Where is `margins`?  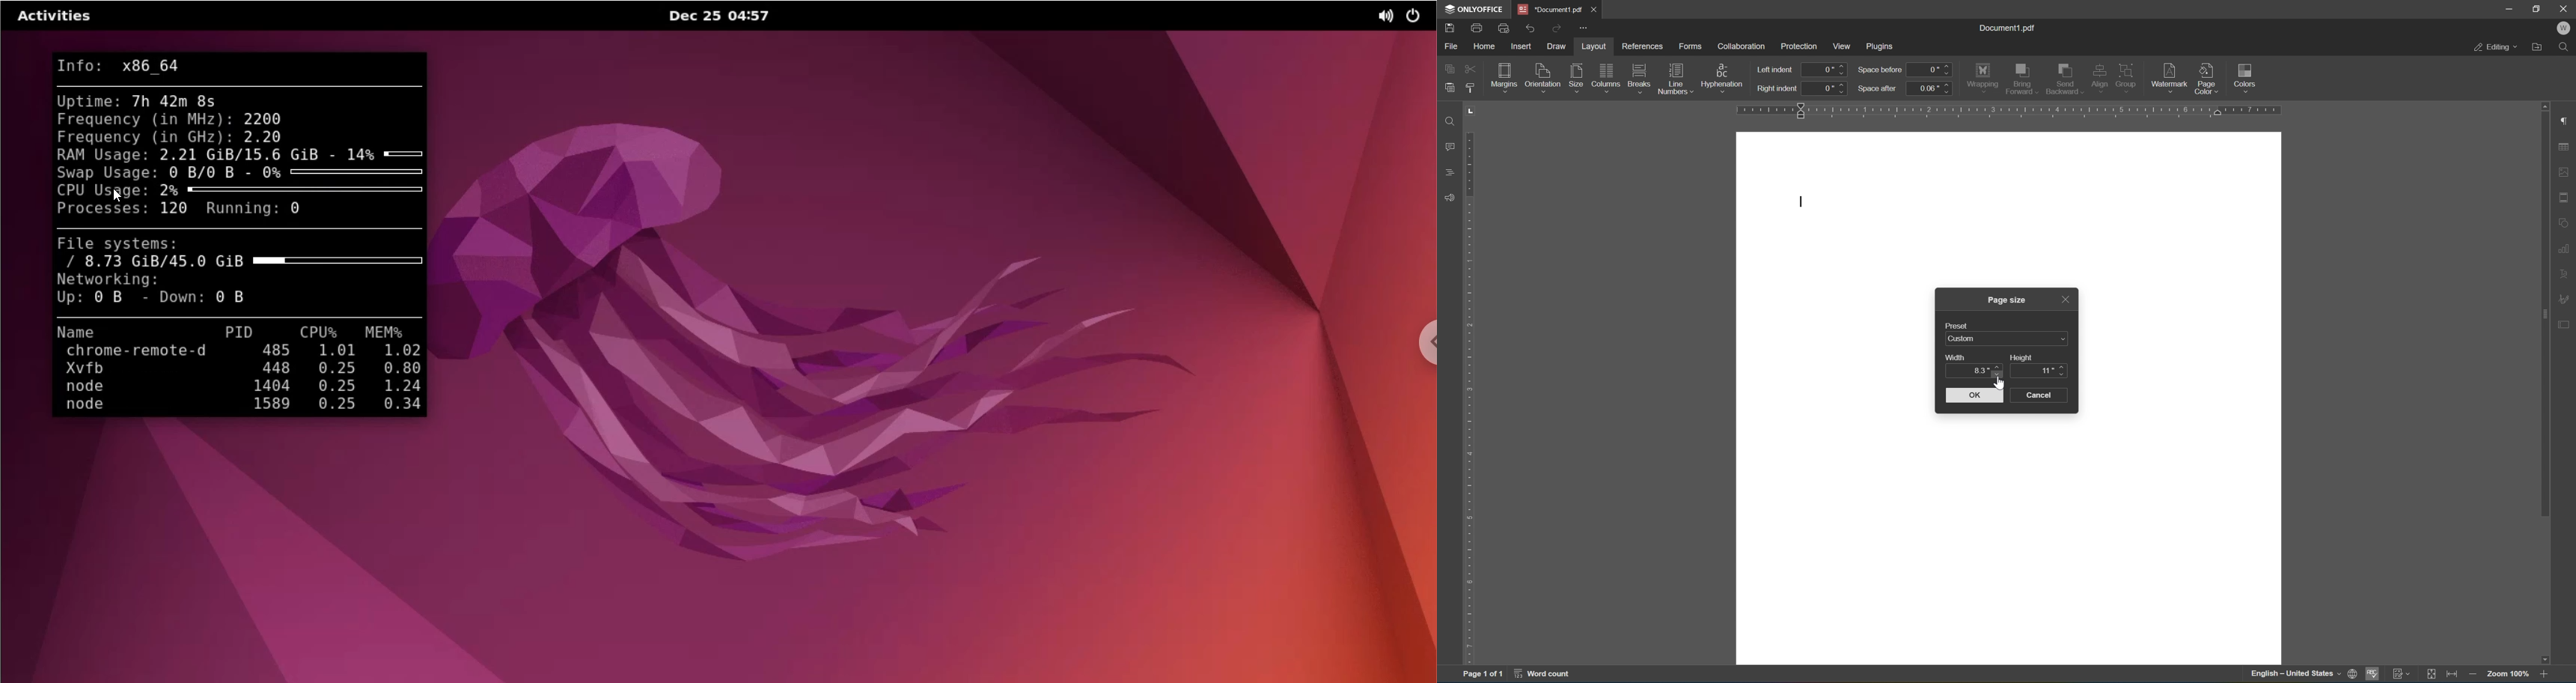 margins is located at coordinates (1503, 76).